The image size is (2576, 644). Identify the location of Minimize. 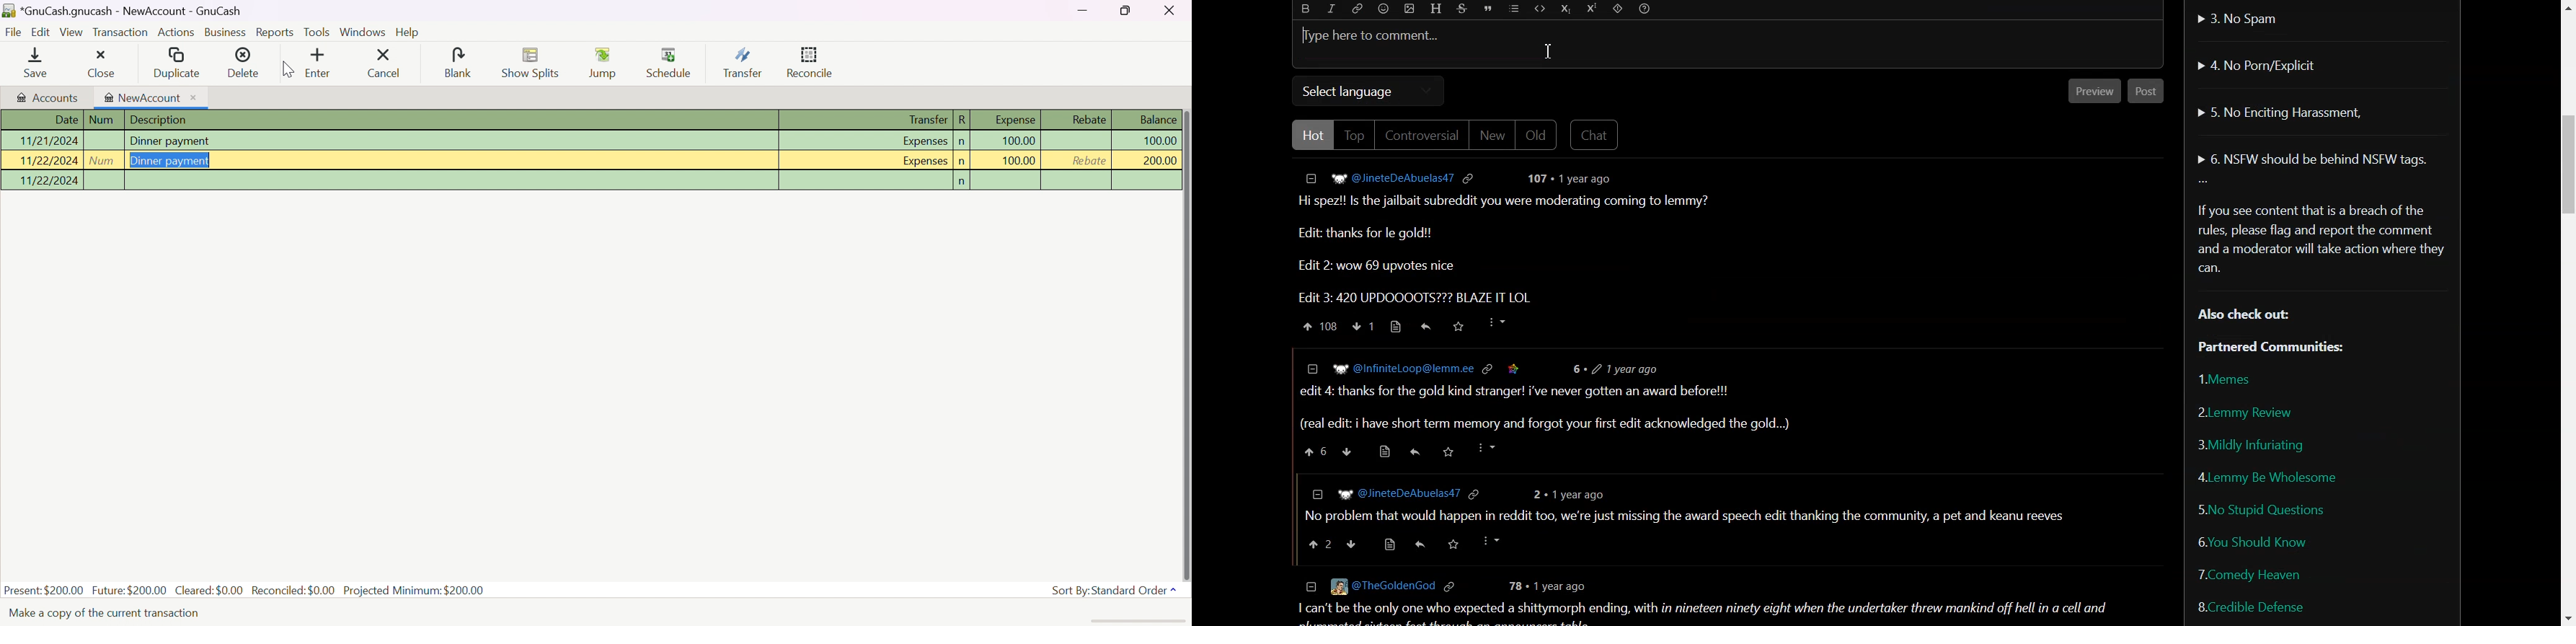
(1082, 9).